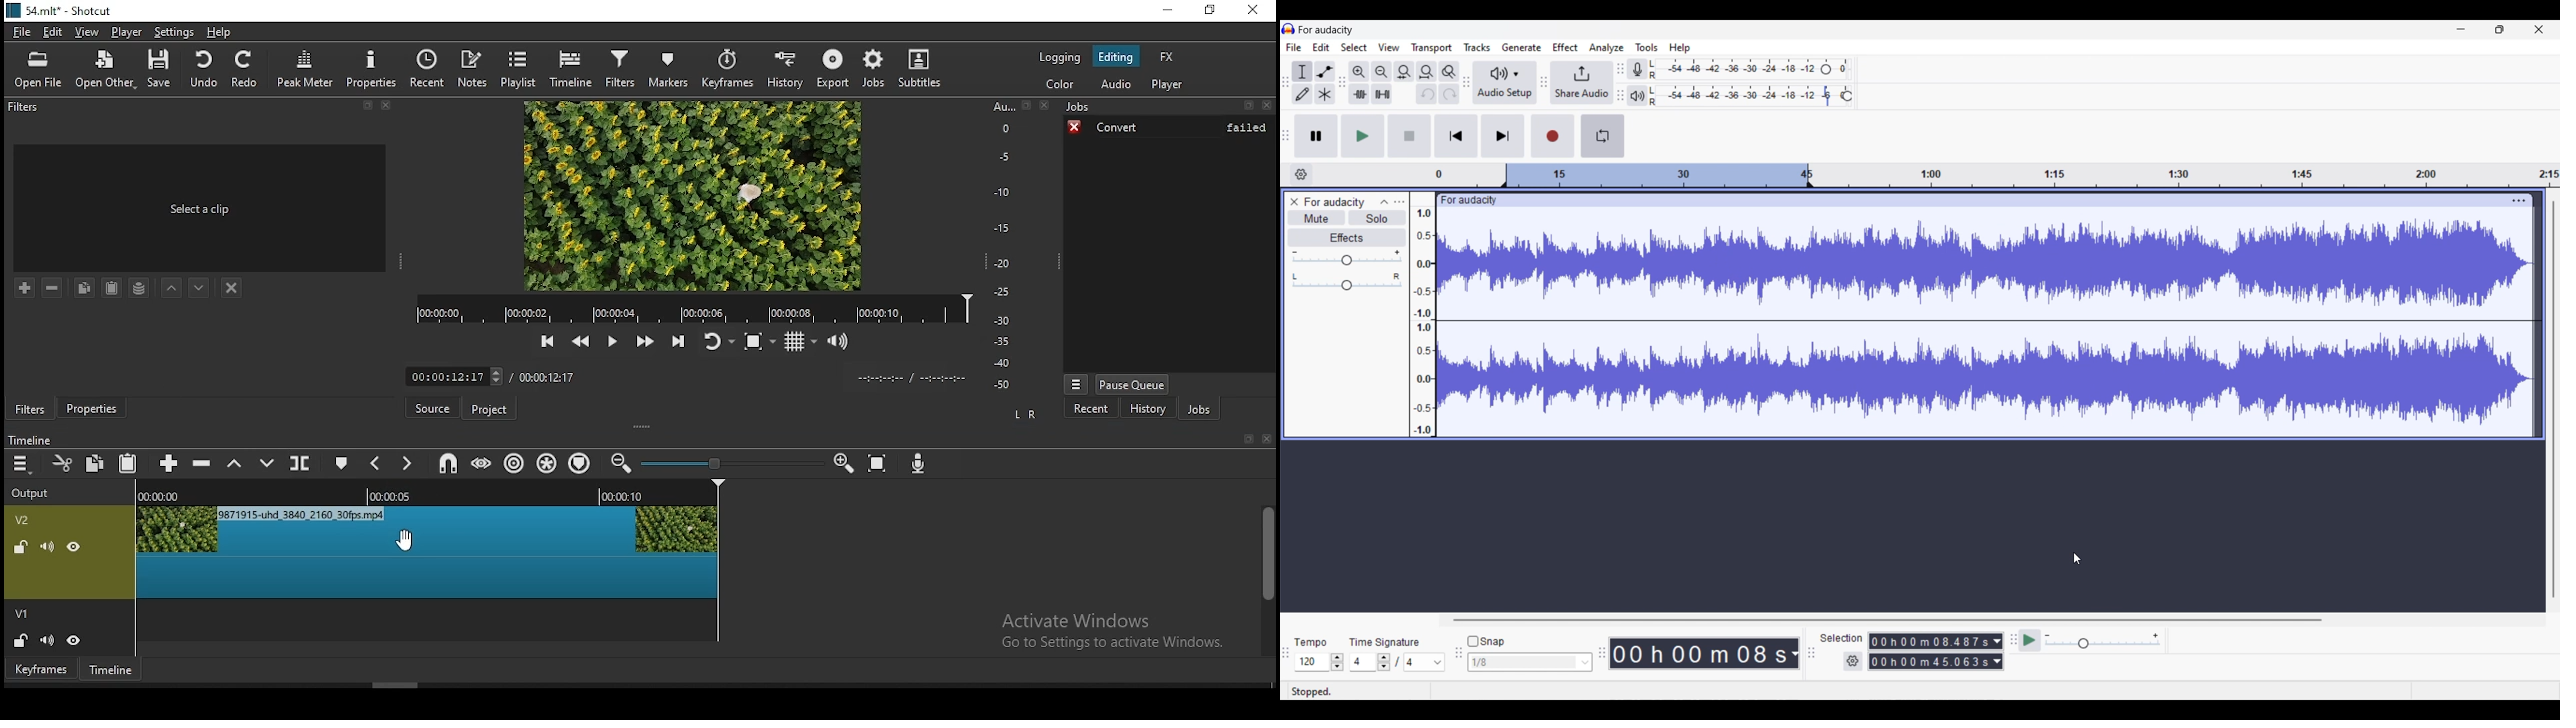  What do you see at coordinates (1168, 107) in the screenshot?
I see `Jobs` at bounding box center [1168, 107].